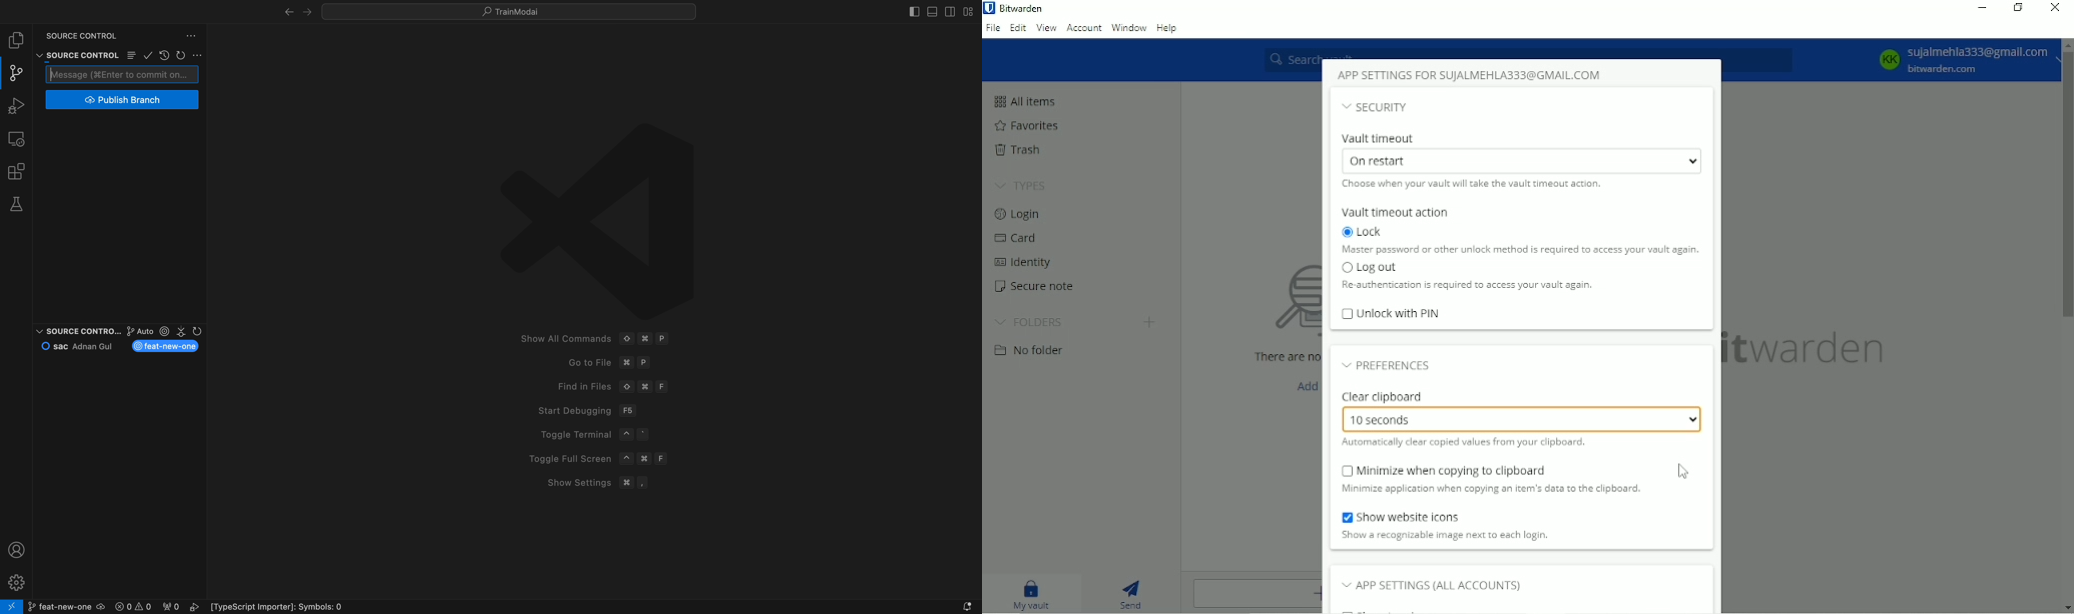 The image size is (2100, 616). Describe the element at coordinates (1148, 323) in the screenshot. I see `Create folder` at that location.